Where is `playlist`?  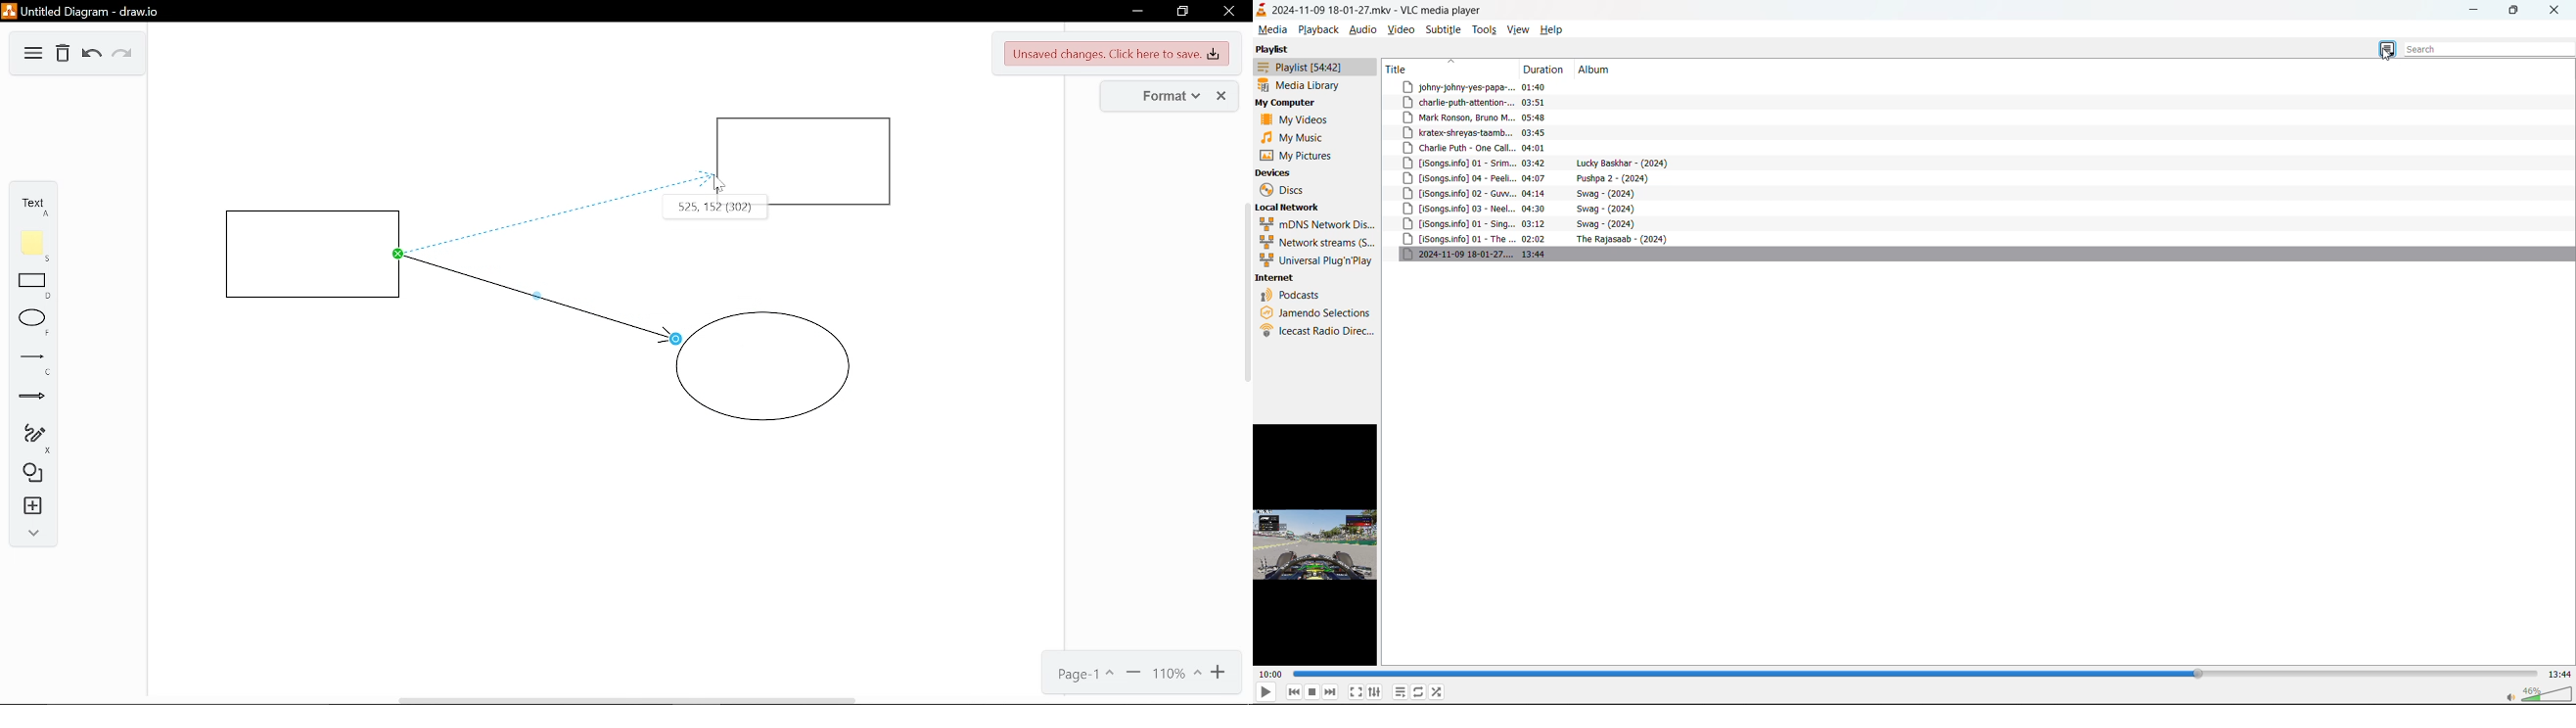 playlist is located at coordinates (1307, 66).